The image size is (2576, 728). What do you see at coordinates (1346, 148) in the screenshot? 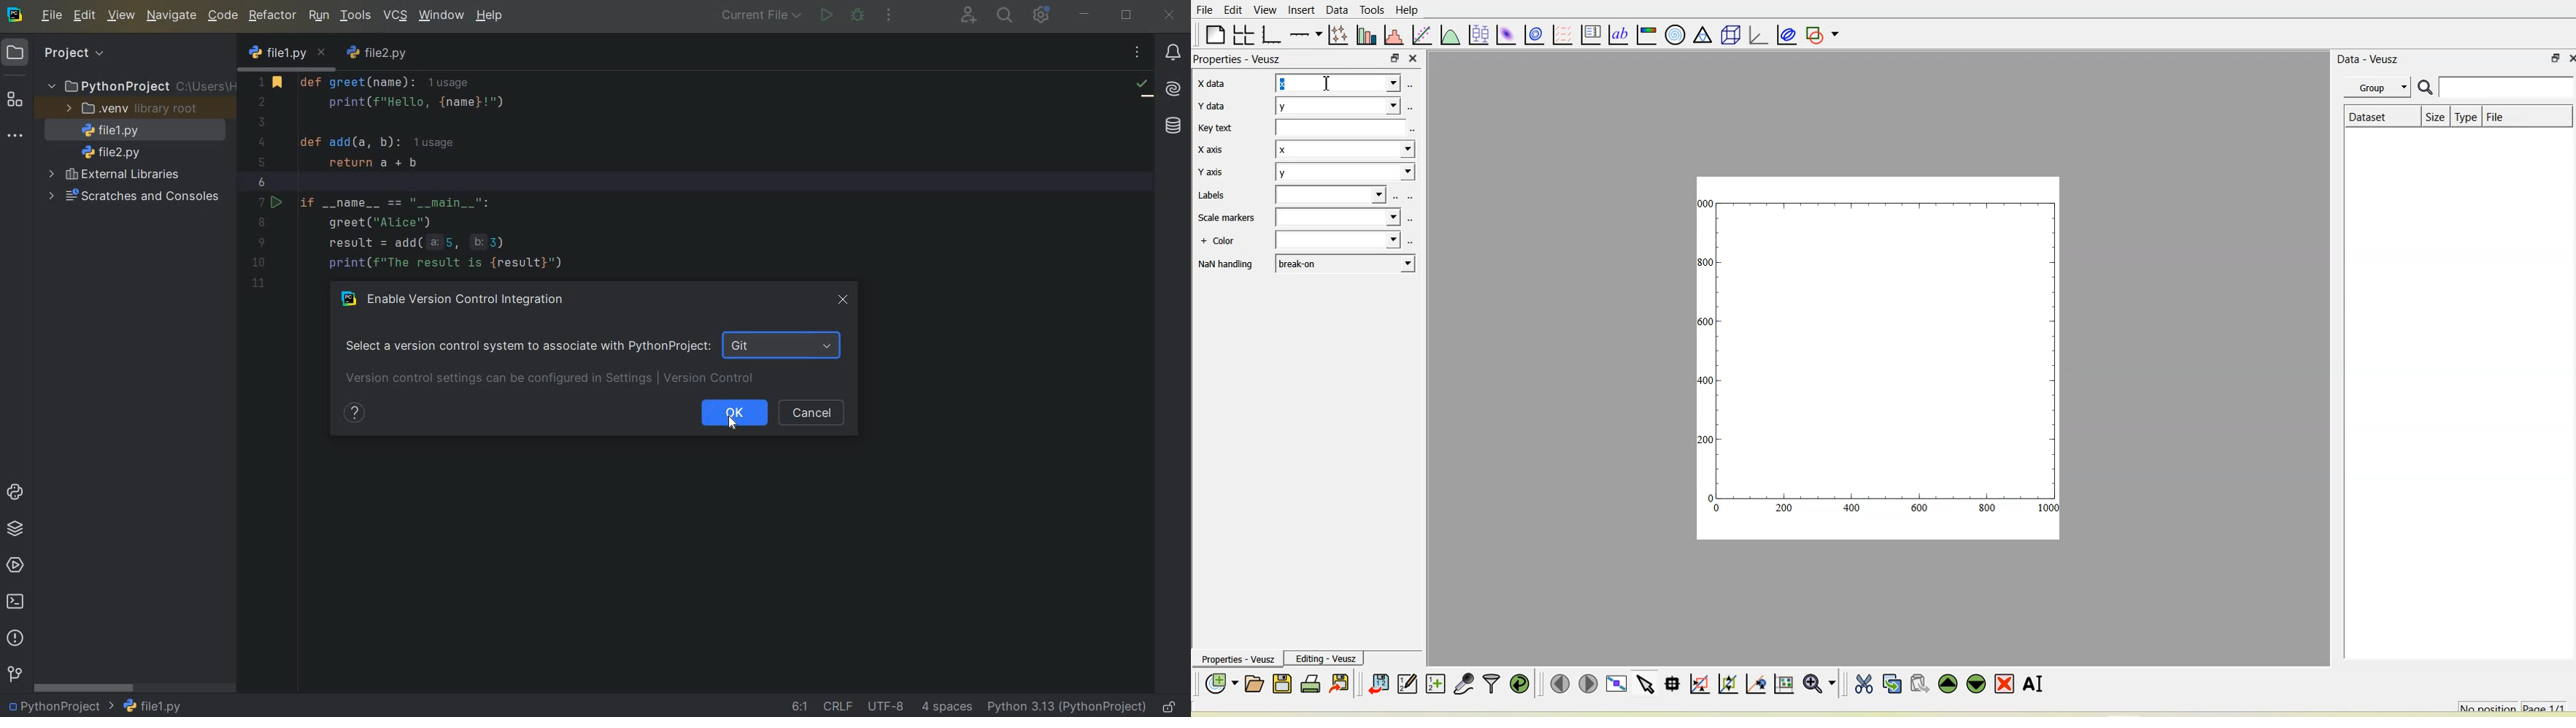
I see `x` at bounding box center [1346, 148].